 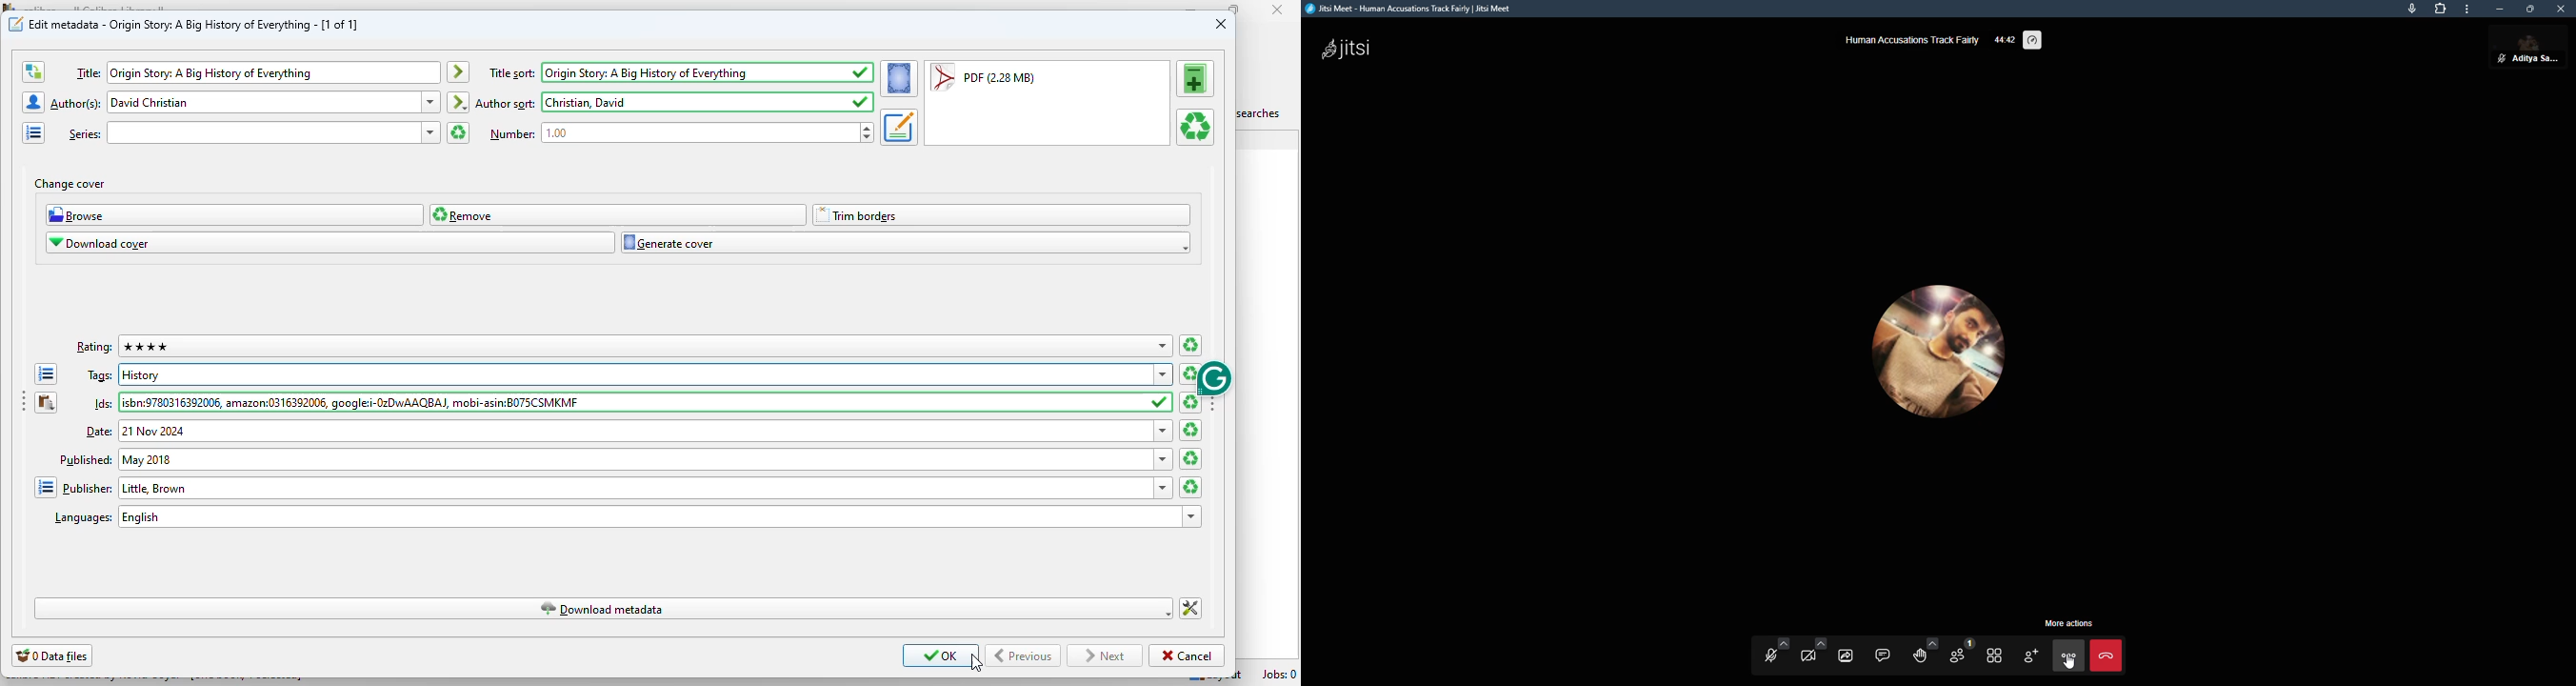 What do you see at coordinates (1190, 609) in the screenshot?
I see `change how calibre downloads metadata` at bounding box center [1190, 609].